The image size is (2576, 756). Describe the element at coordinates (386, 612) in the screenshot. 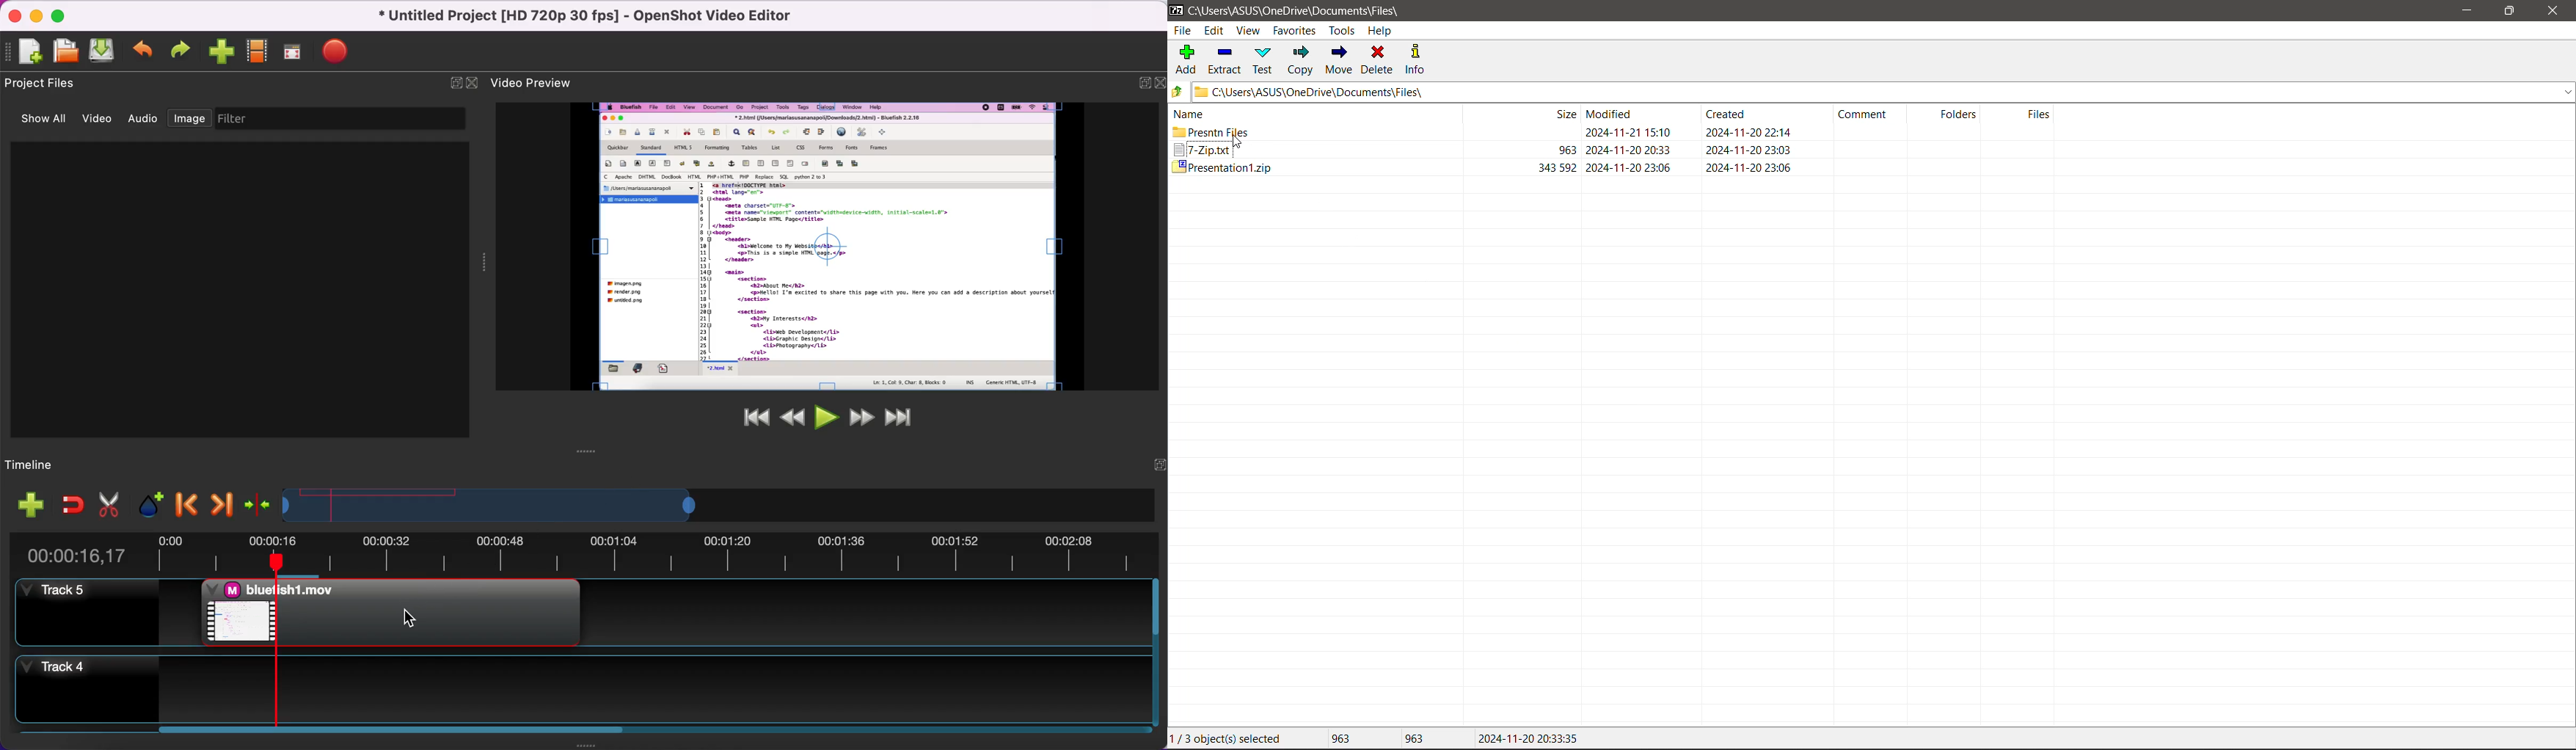

I see `video clip` at that location.